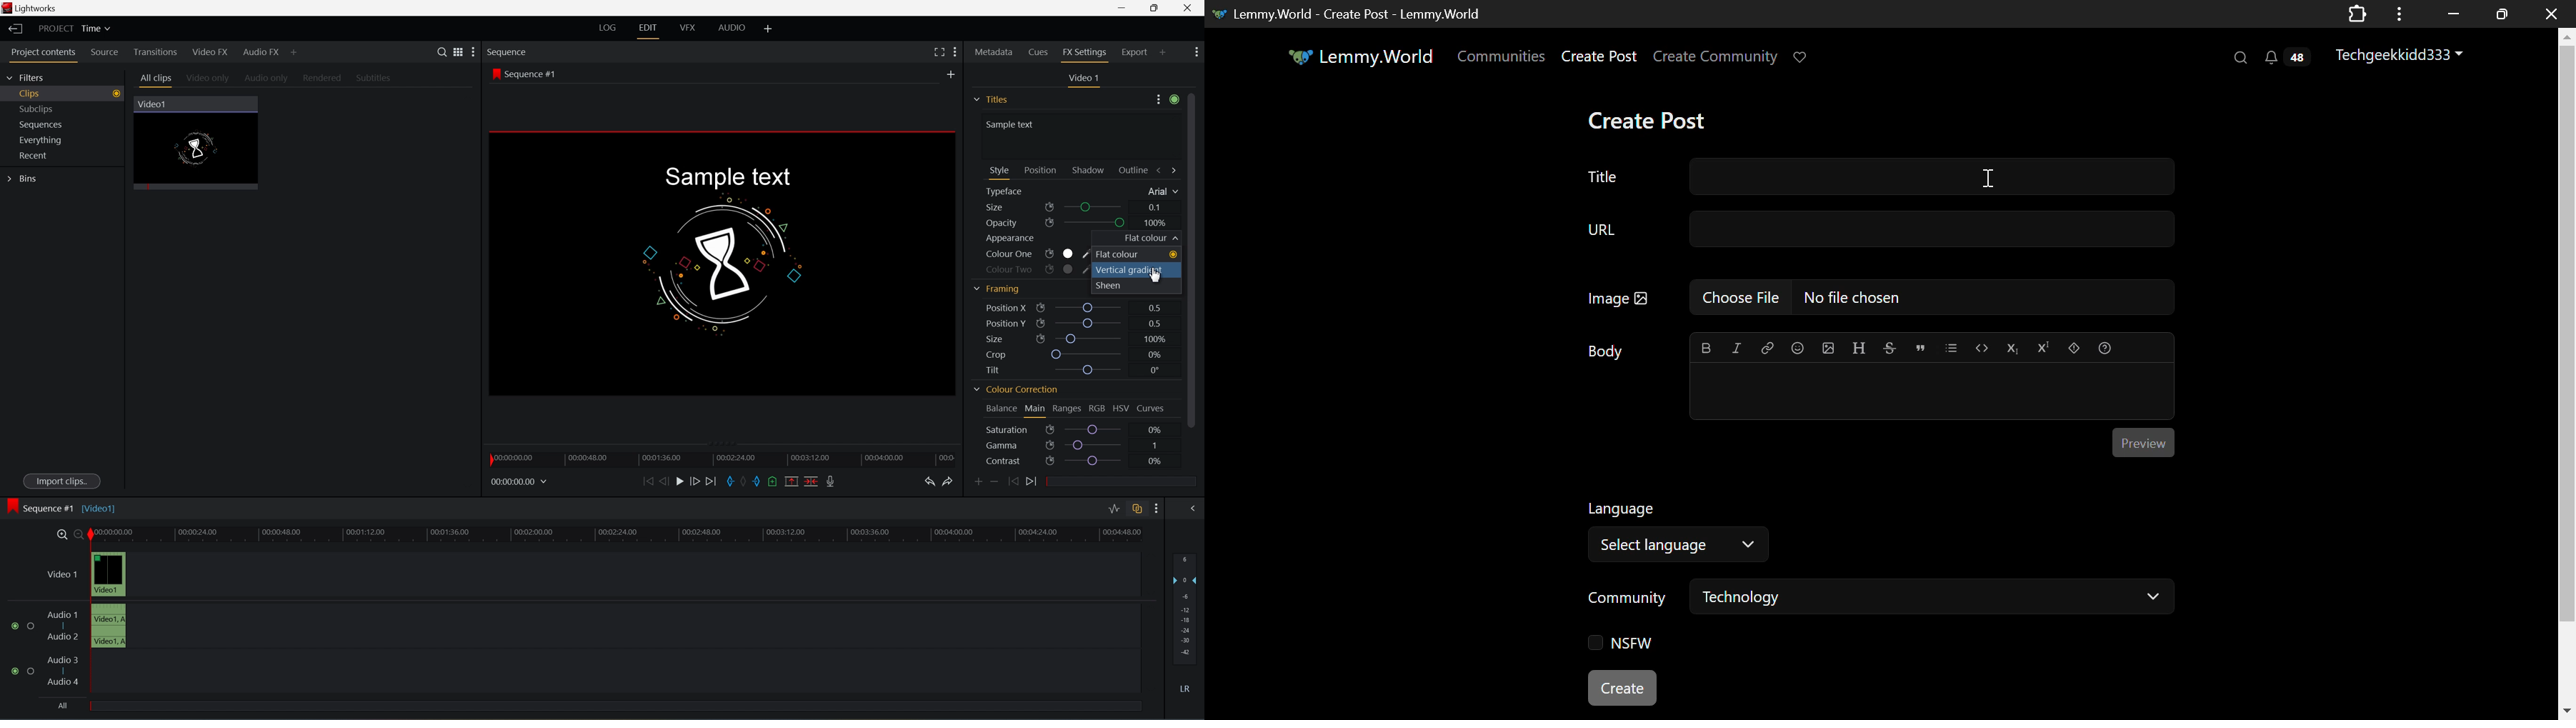 The image size is (2576, 728). Describe the element at coordinates (931, 483) in the screenshot. I see `undo` at that location.